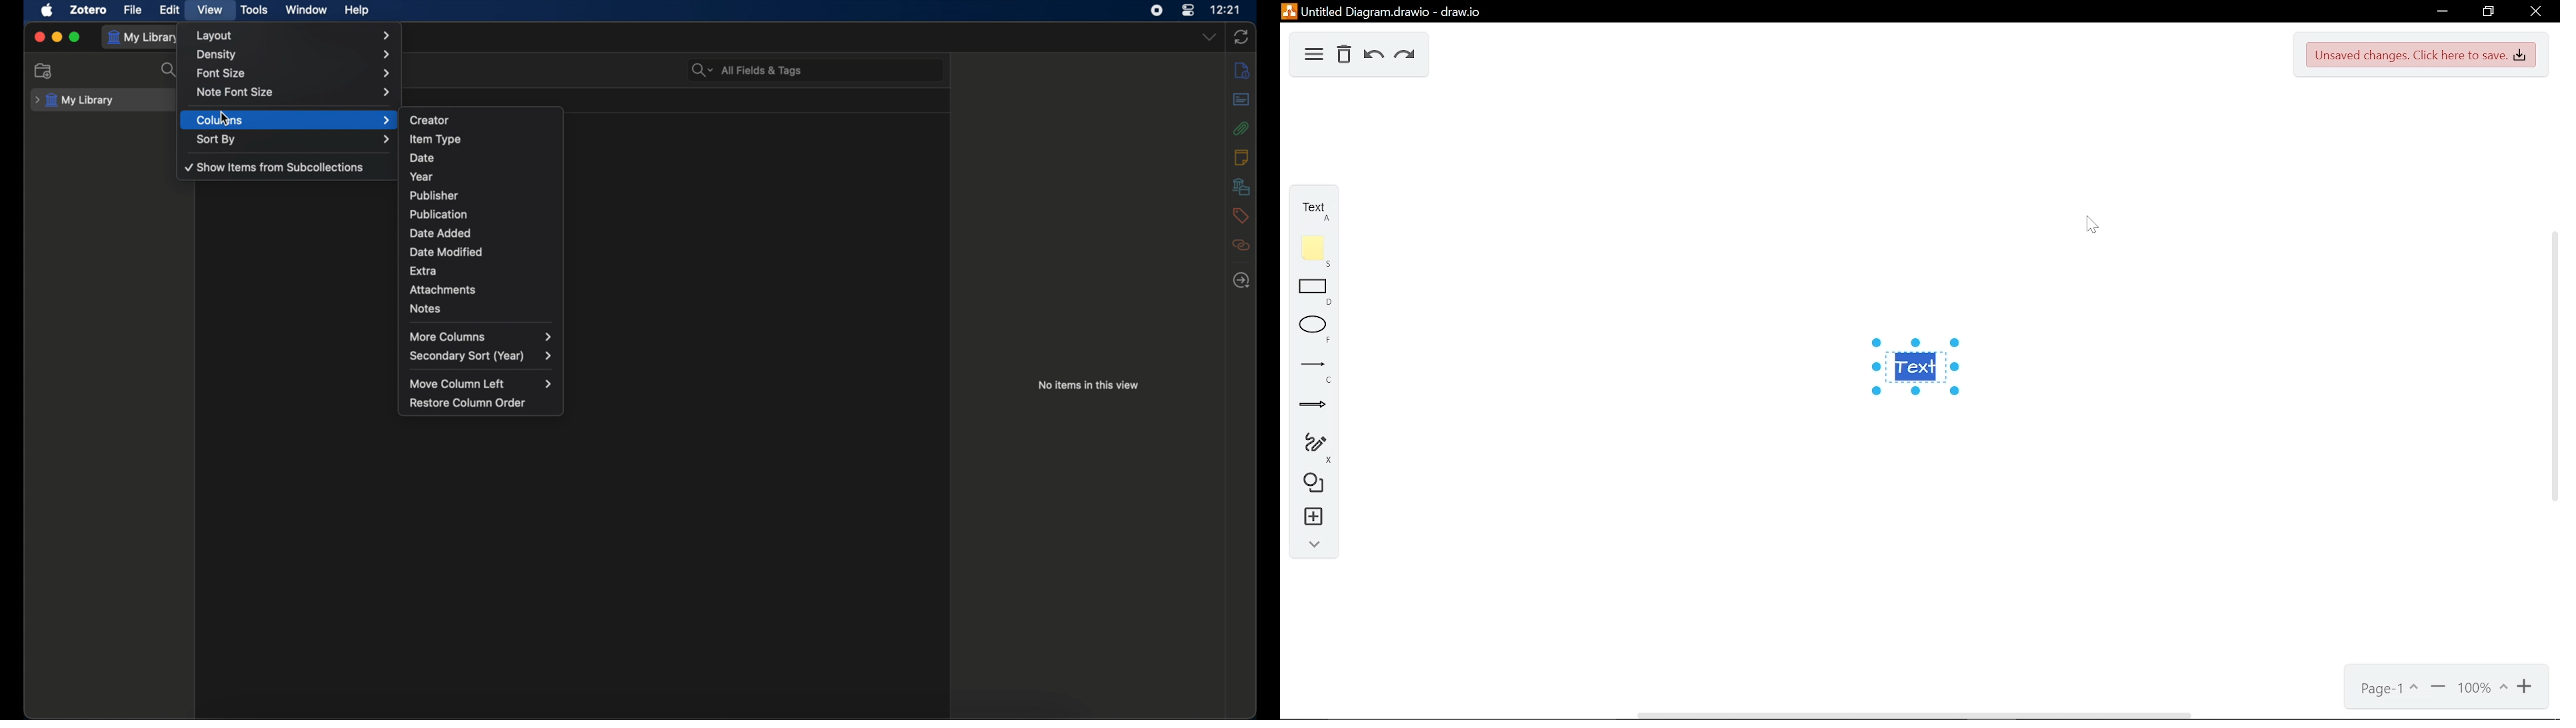 The width and height of the screenshot is (2576, 728). I want to click on Restore down, so click(2488, 13).